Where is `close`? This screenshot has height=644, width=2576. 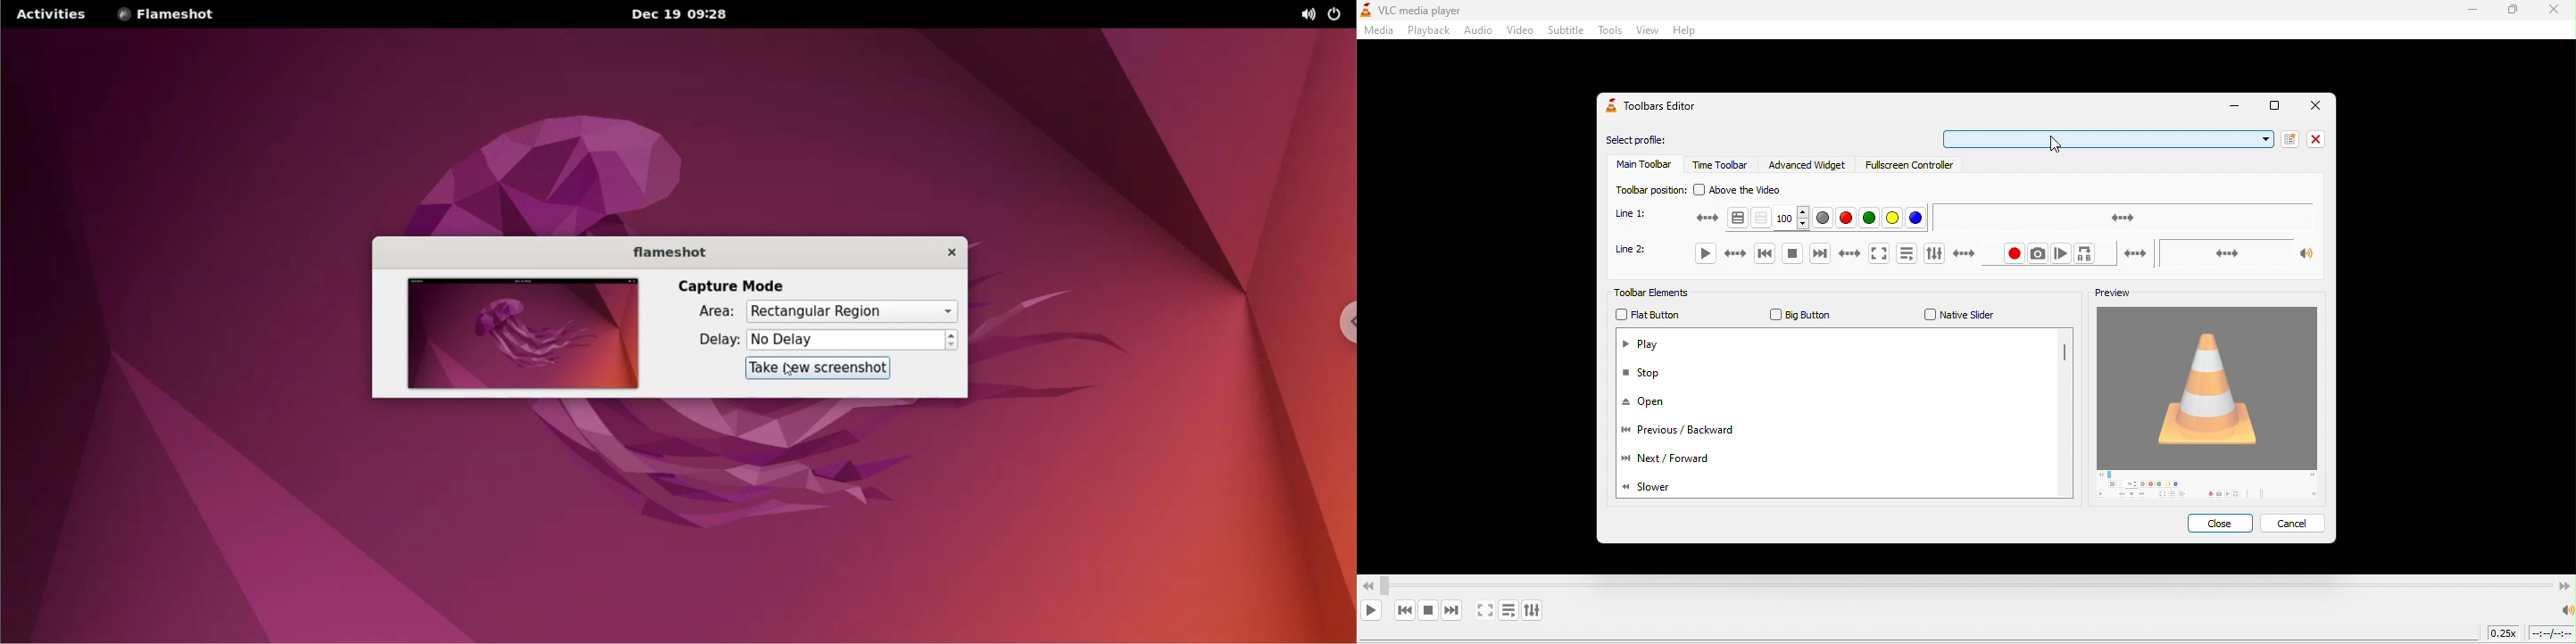
close is located at coordinates (2223, 525).